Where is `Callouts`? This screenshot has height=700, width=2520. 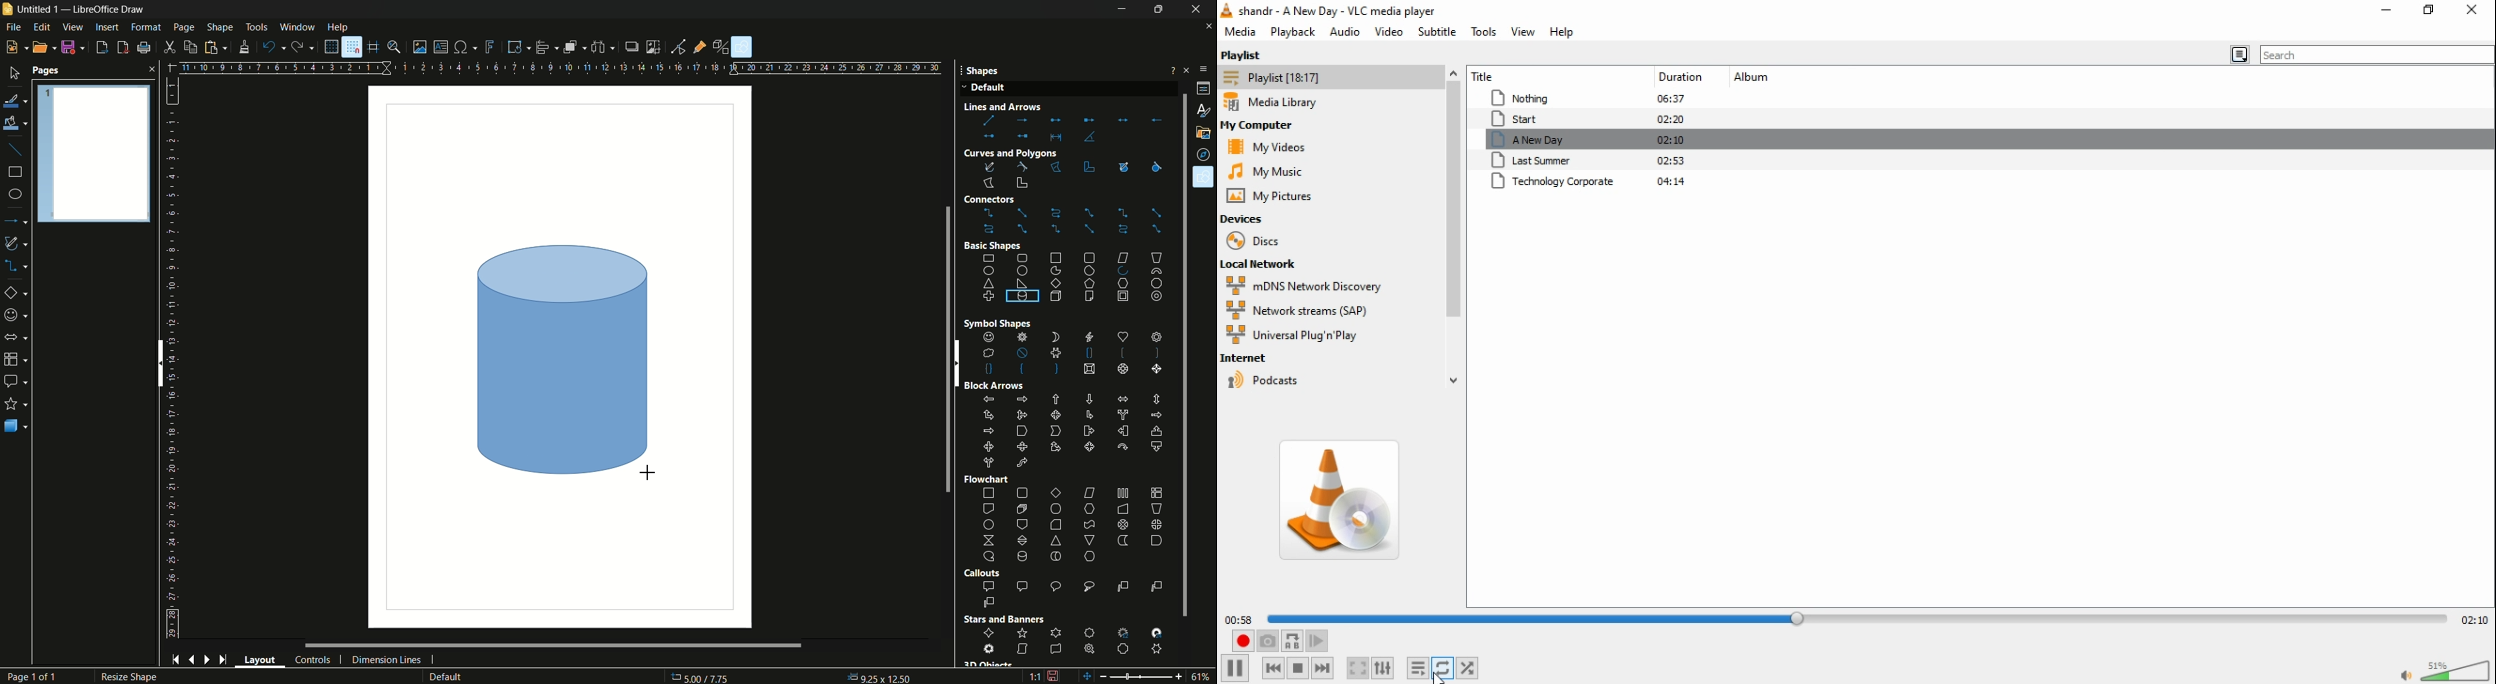
Callouts is located at coordinates (981, 573).